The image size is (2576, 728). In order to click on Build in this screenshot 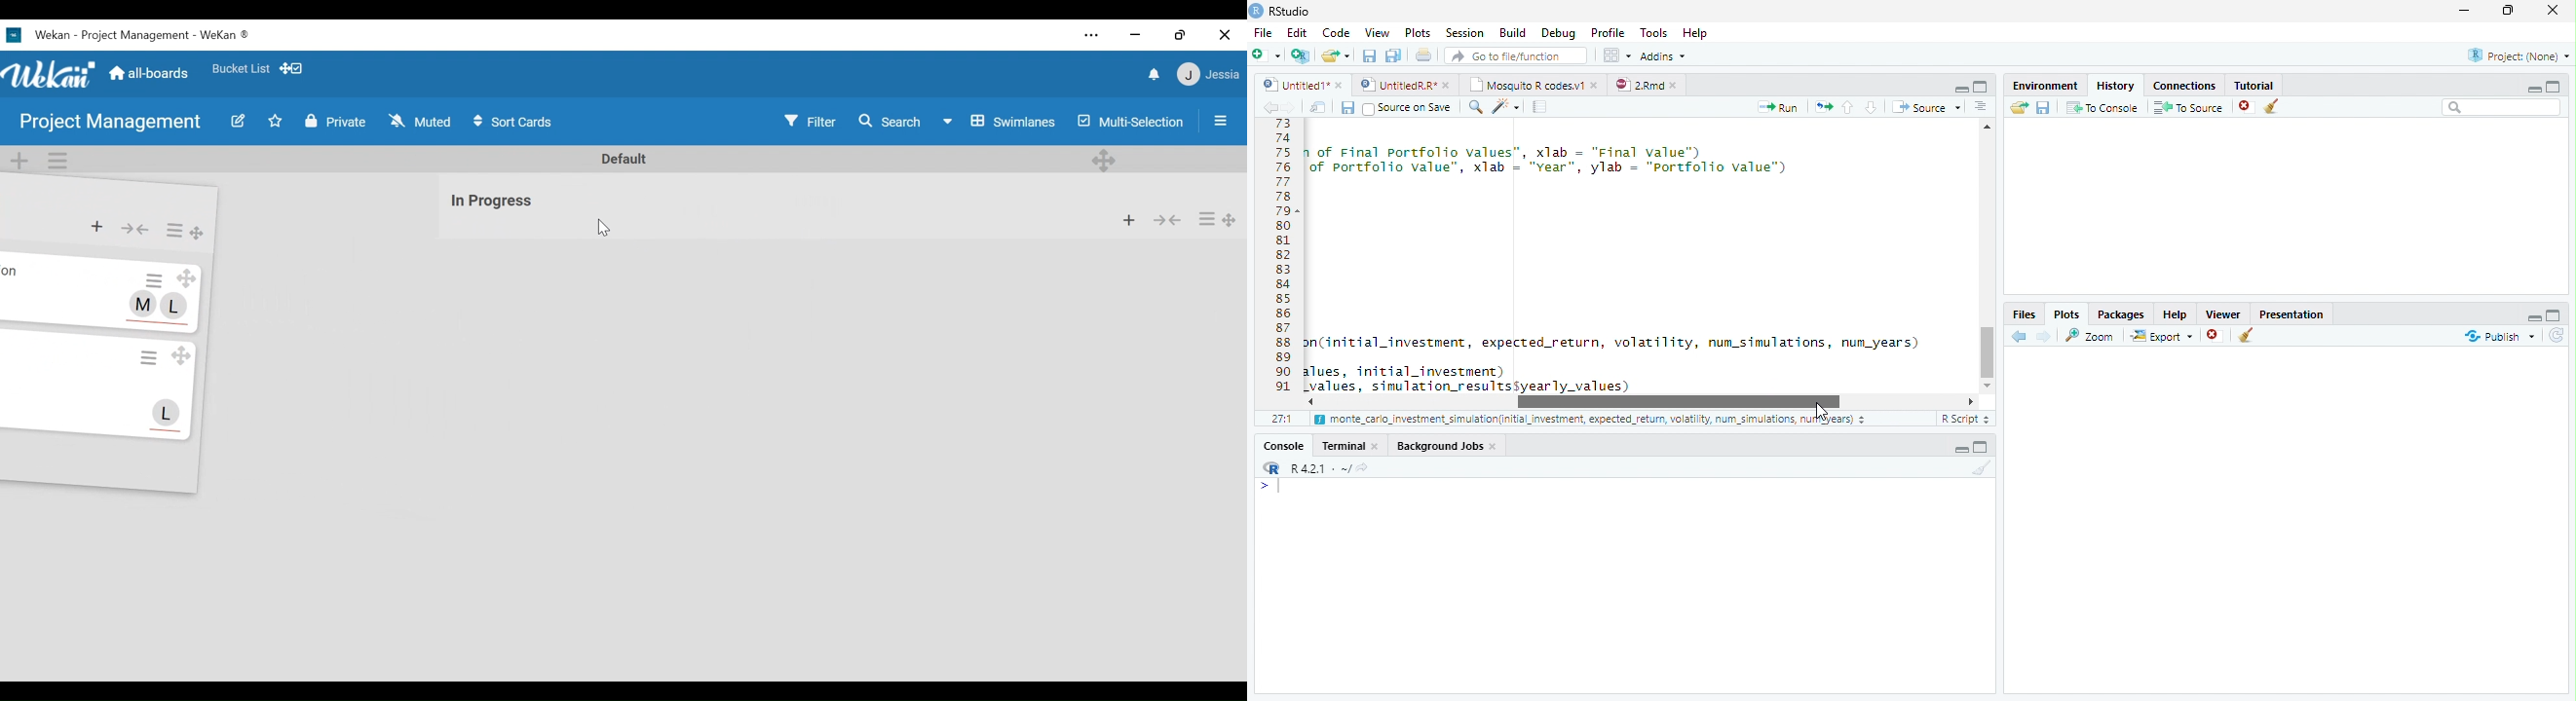, I will do `click(1513, 33)`.